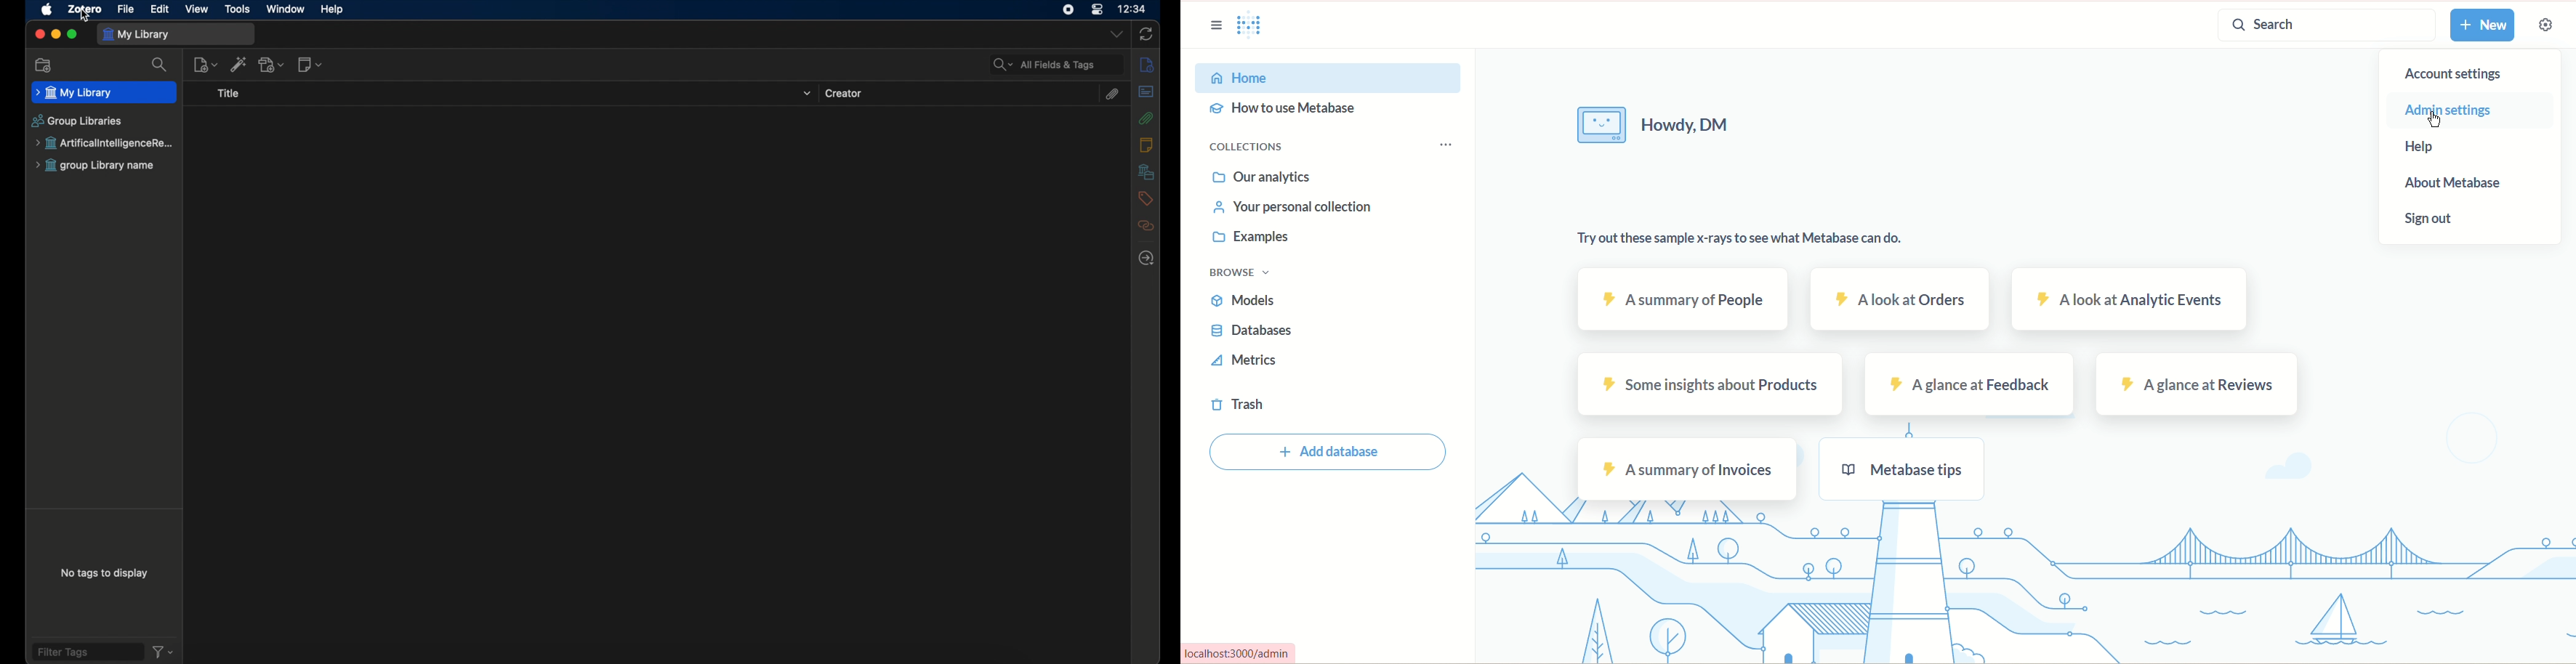 The height and width of the screenshot is (672, 2576). I want to click on new collection, so click(44, 65).